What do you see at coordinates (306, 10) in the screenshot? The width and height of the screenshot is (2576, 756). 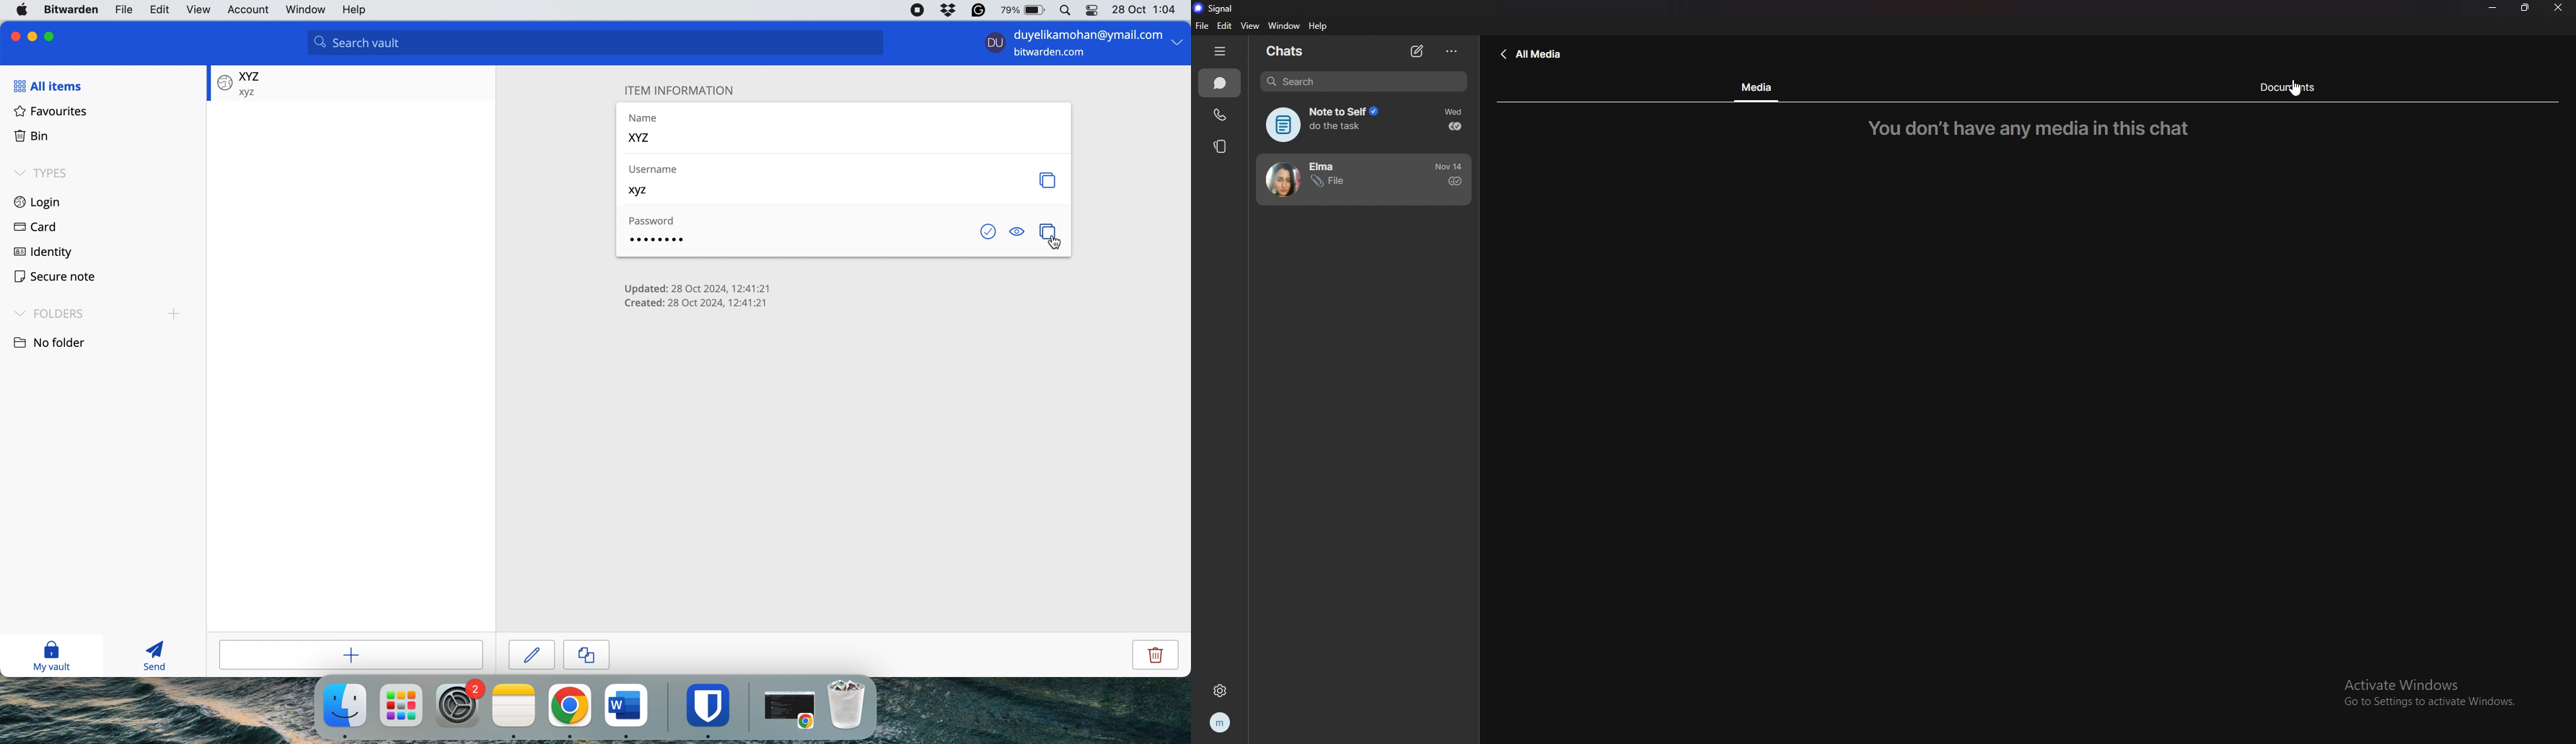 I see `window` at bounding box center [306, 10].